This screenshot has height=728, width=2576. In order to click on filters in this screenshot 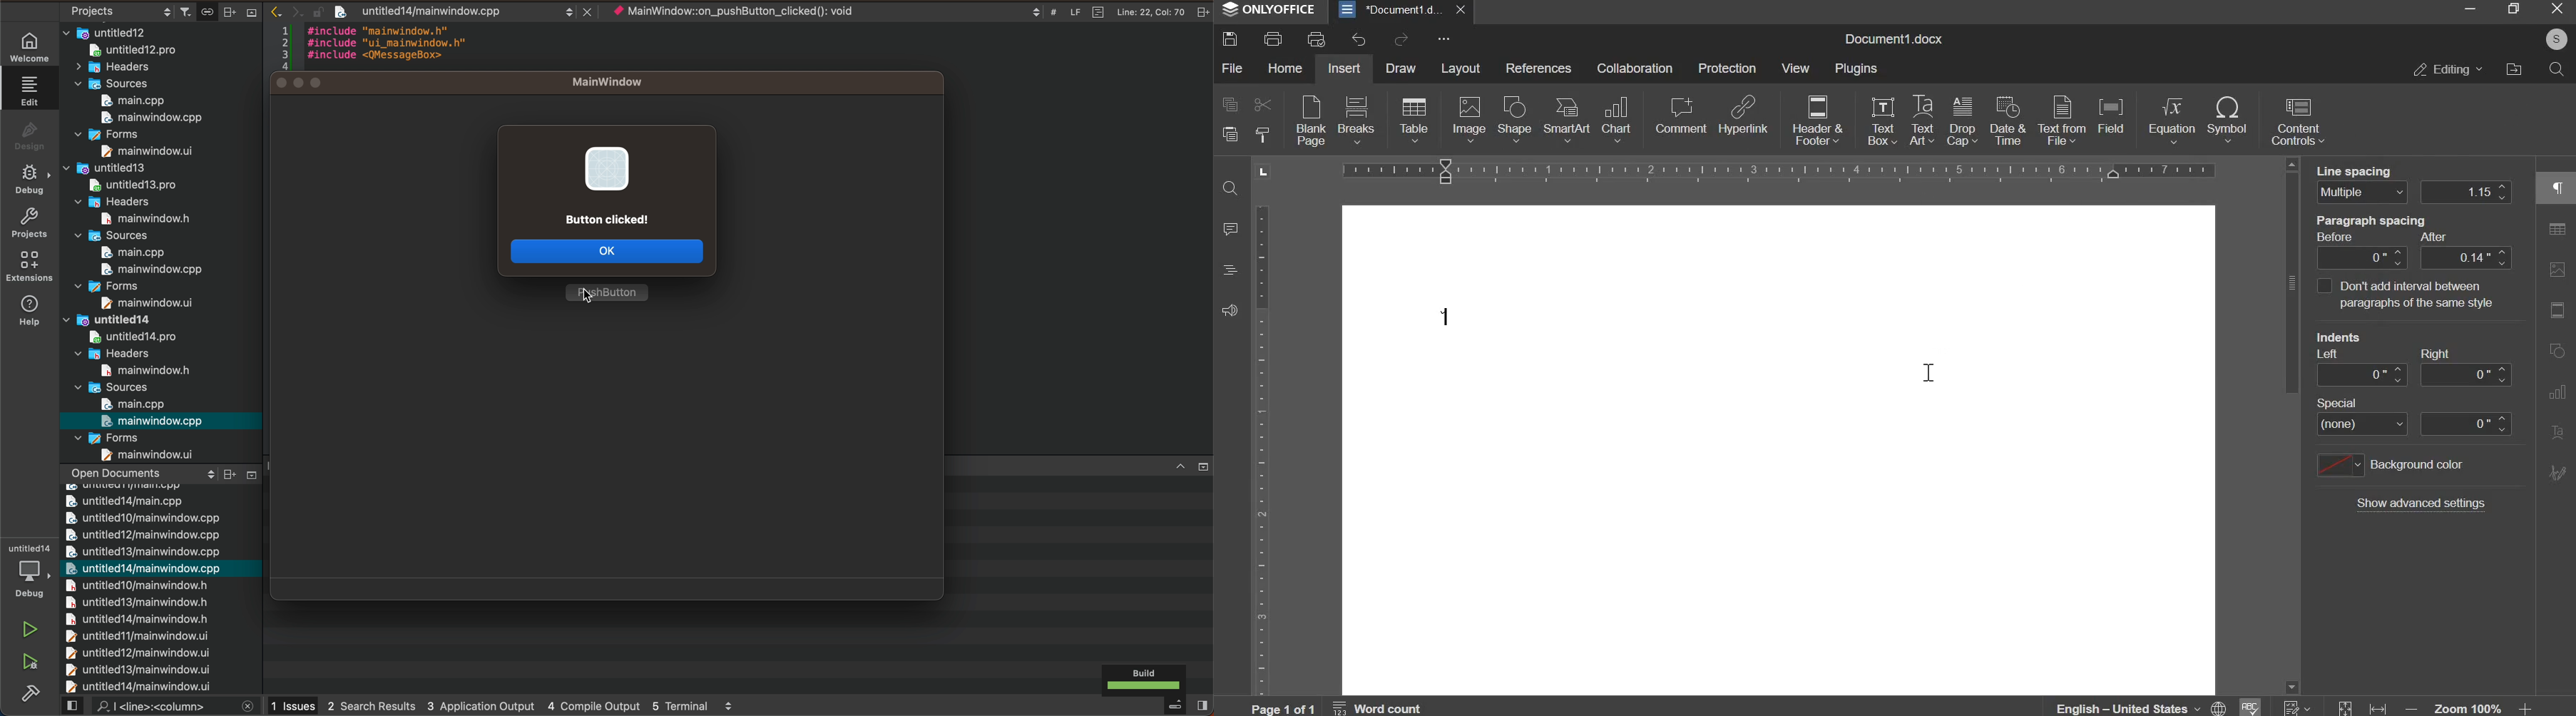, I will do `click(219, 11)`.